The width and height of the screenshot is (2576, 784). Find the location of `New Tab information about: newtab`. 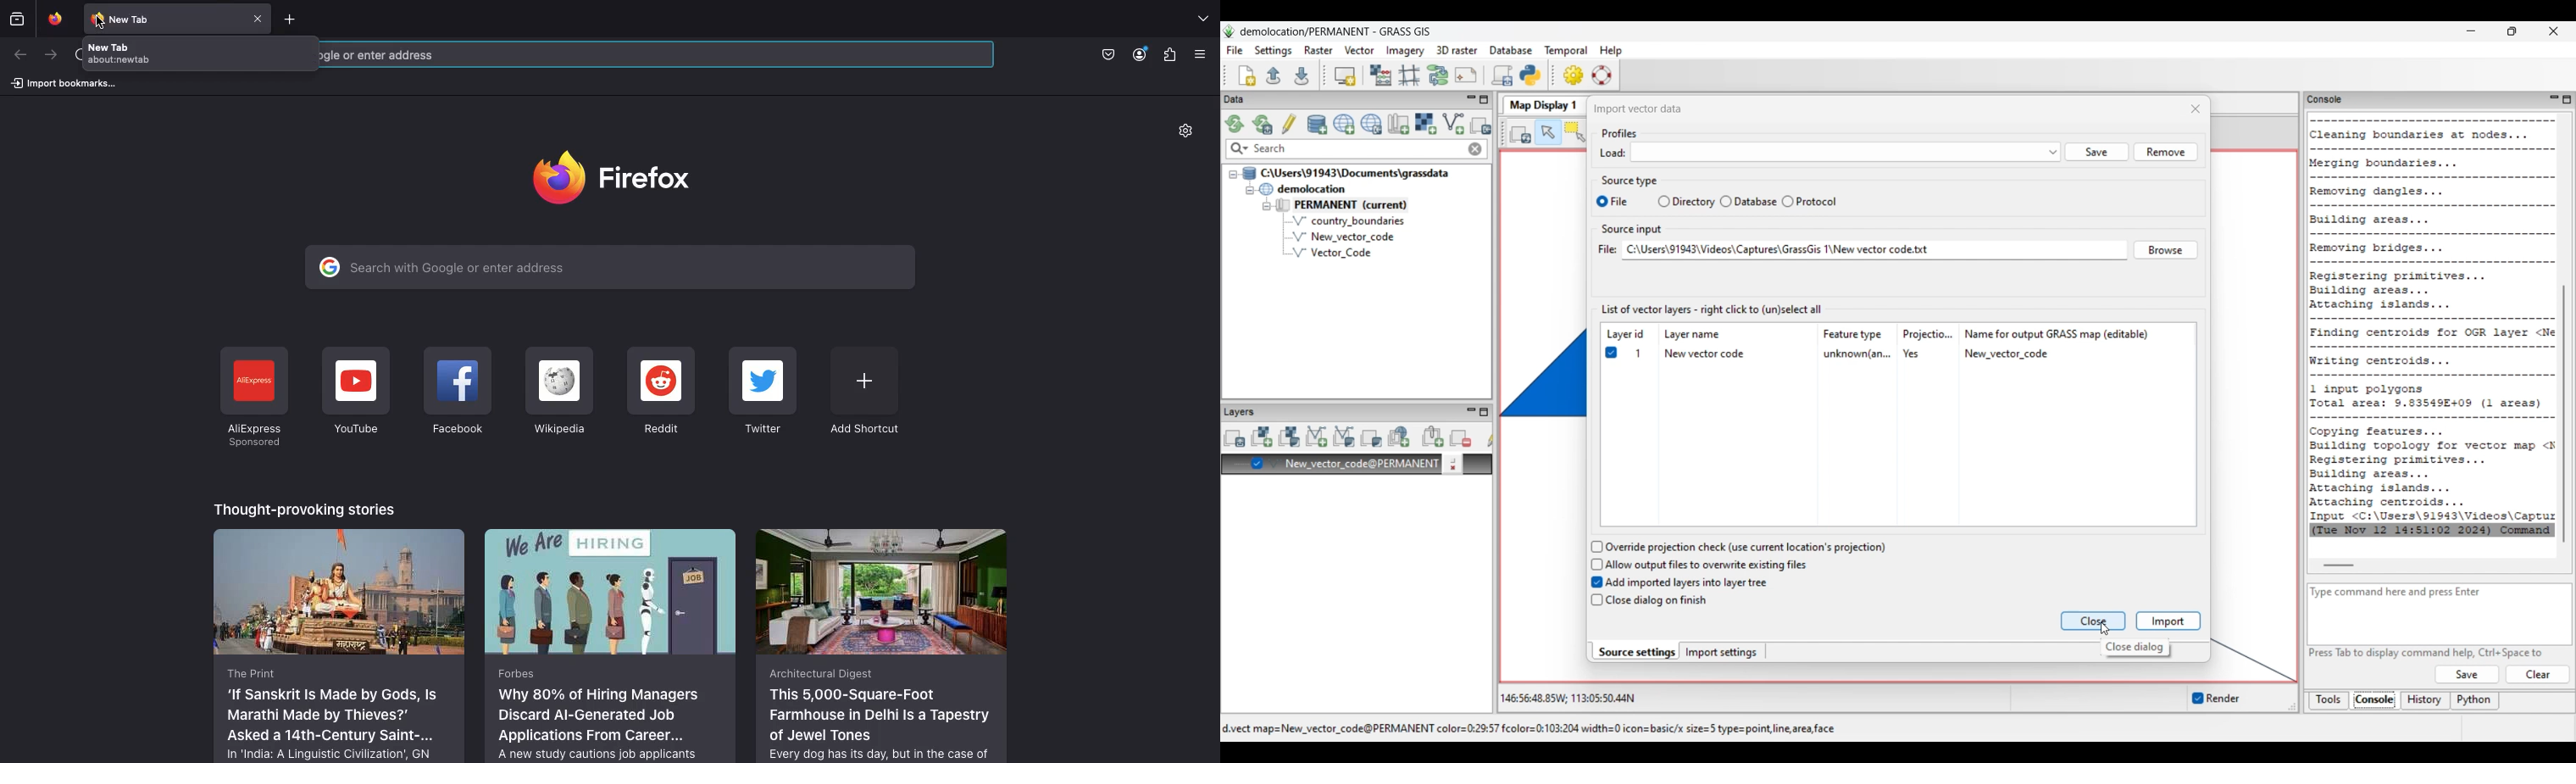

New Tab information about: newtab is located at coordinates (198, 53).